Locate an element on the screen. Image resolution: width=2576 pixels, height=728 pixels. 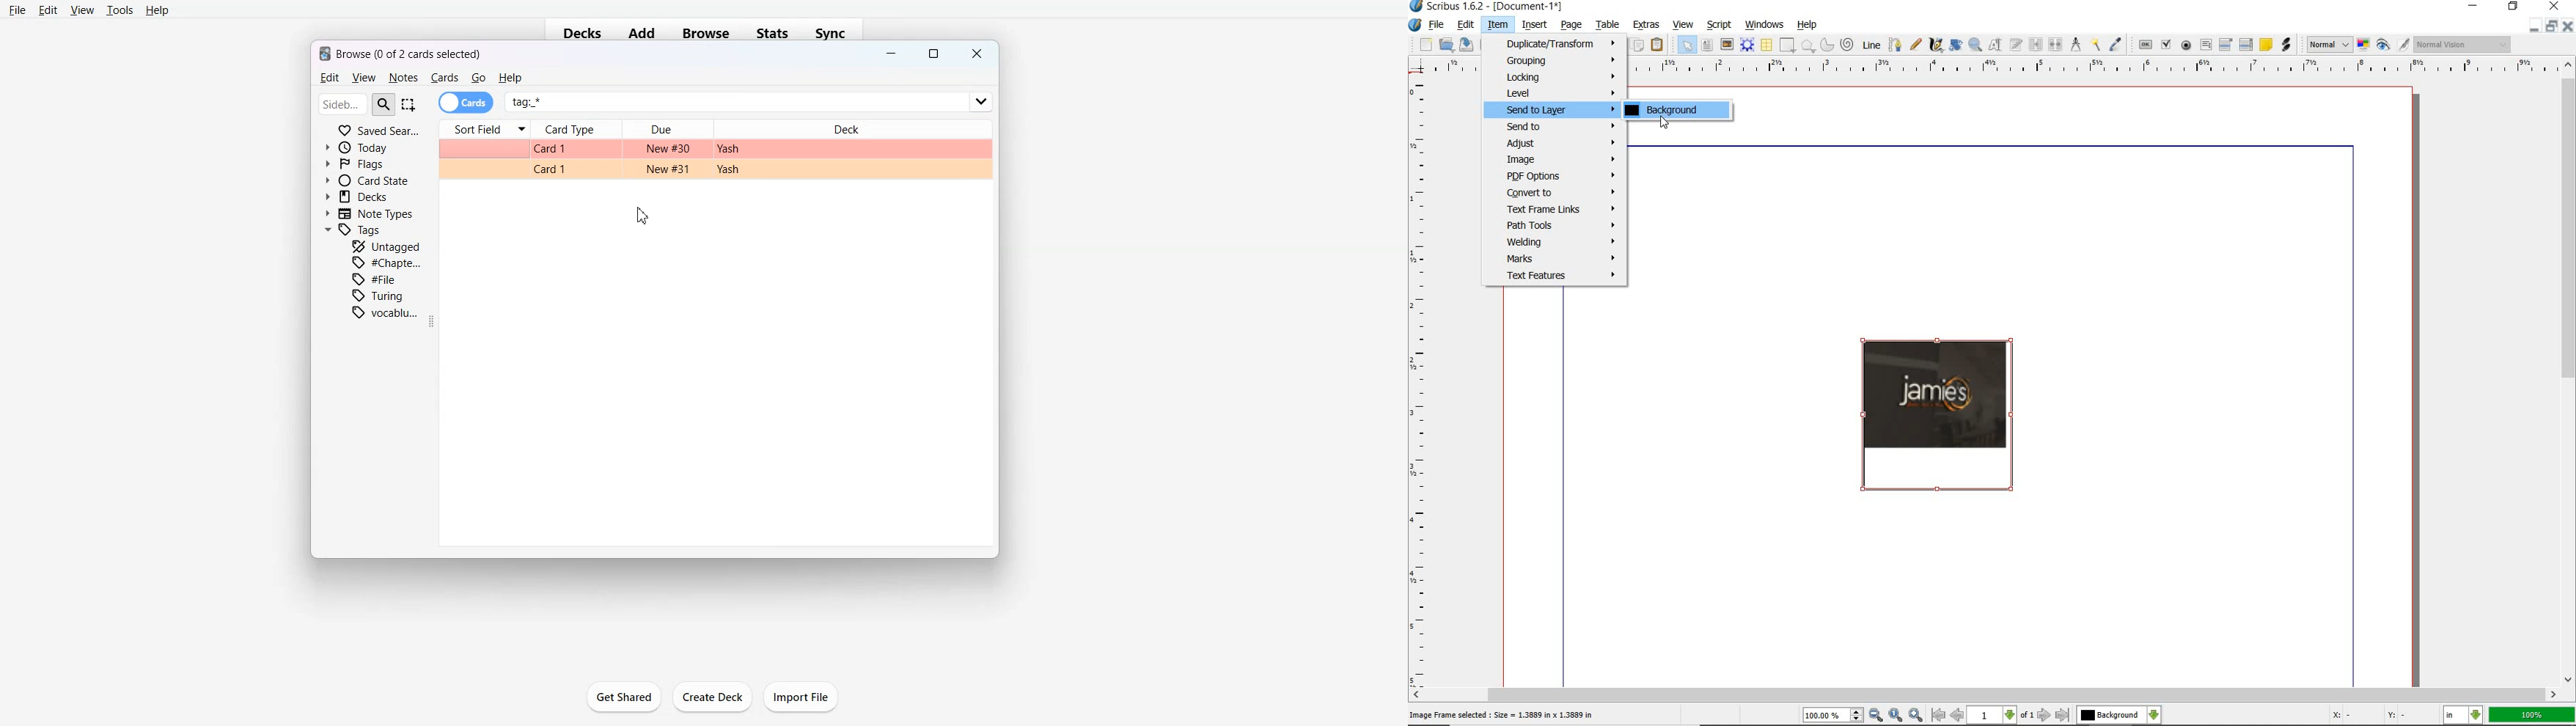
Duplicate/Transform is located at coordinates (1555, 44).